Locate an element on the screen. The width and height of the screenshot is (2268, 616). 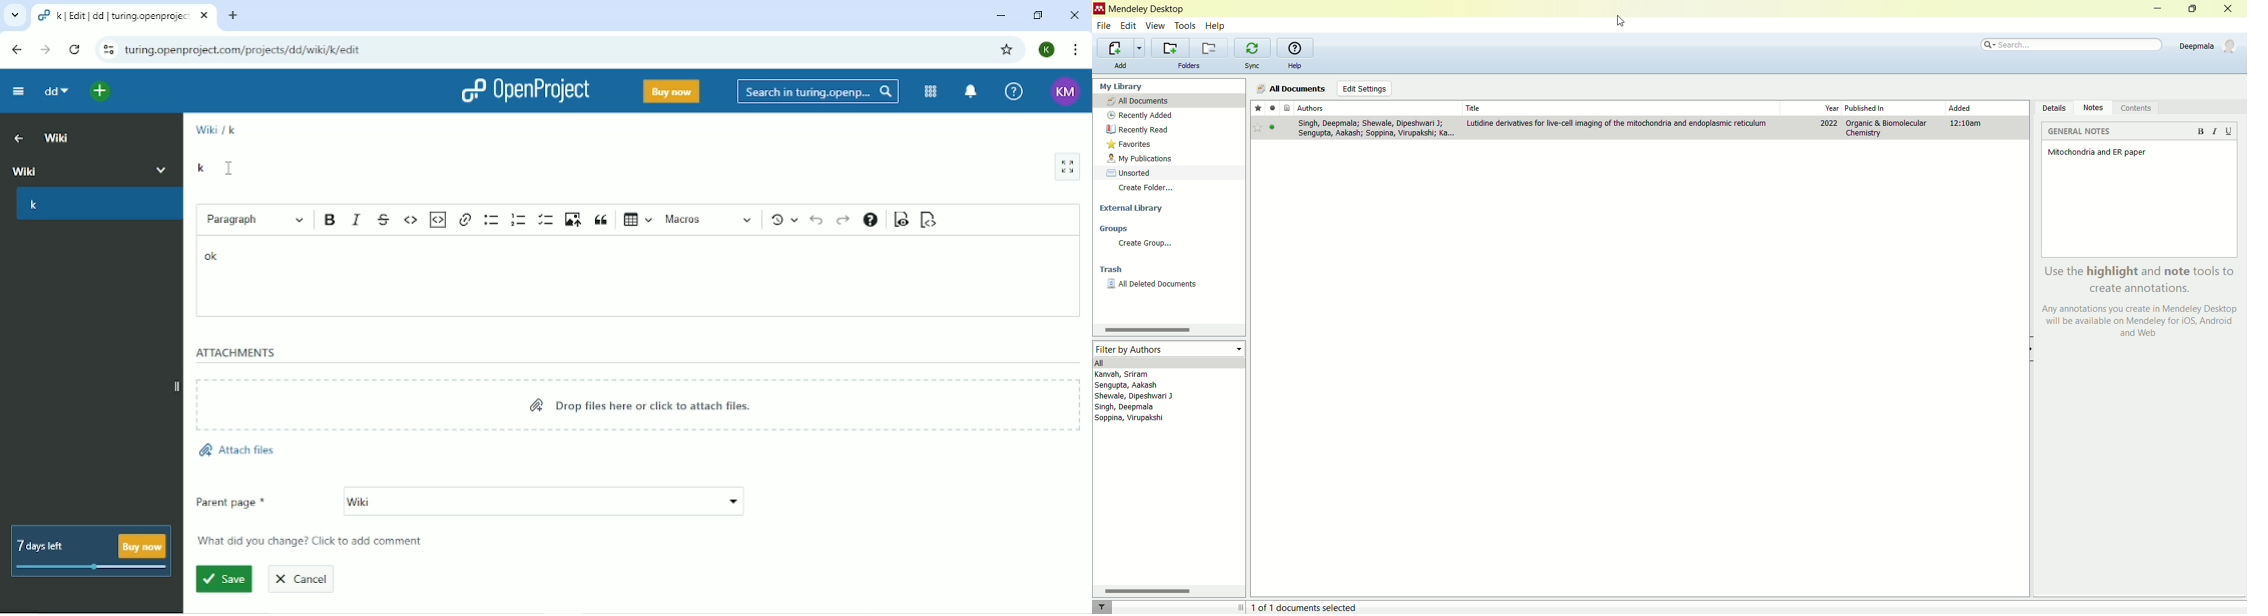
bold is located at coordinates (2204, 134).